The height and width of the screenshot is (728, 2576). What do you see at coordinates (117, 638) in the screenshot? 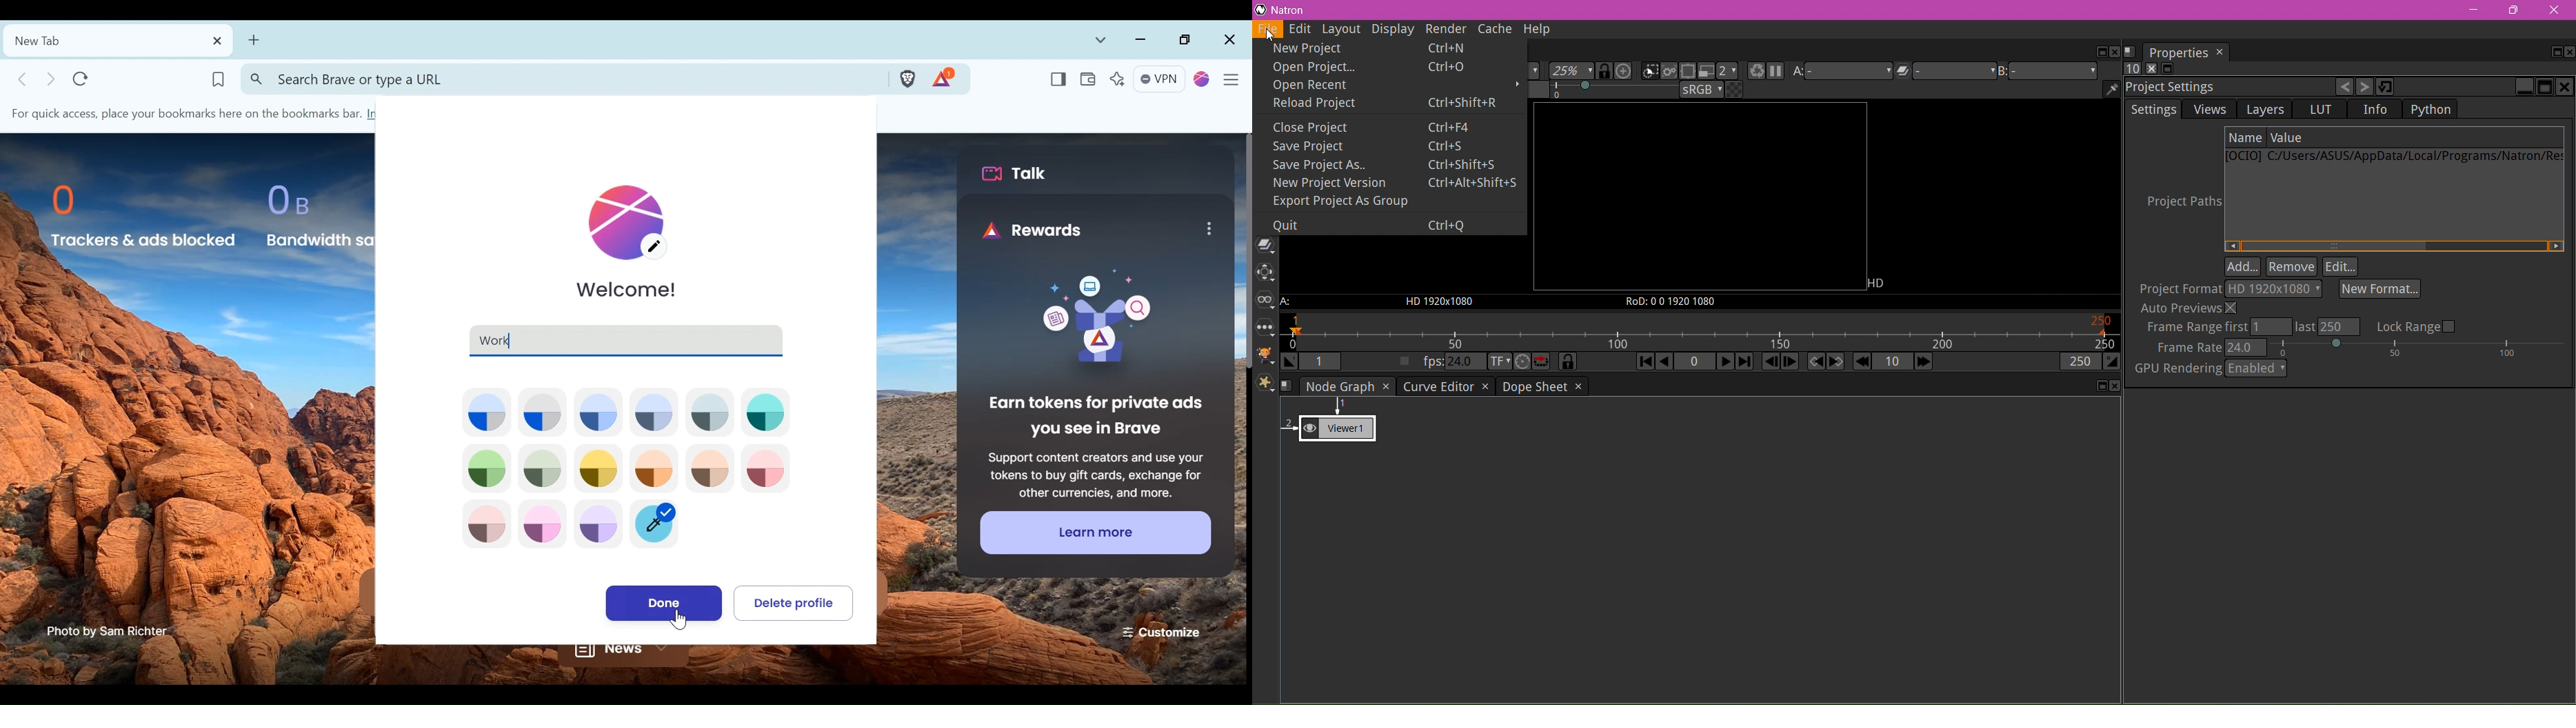
I see `Photo by sam richter` at bounding box center [117, 638].